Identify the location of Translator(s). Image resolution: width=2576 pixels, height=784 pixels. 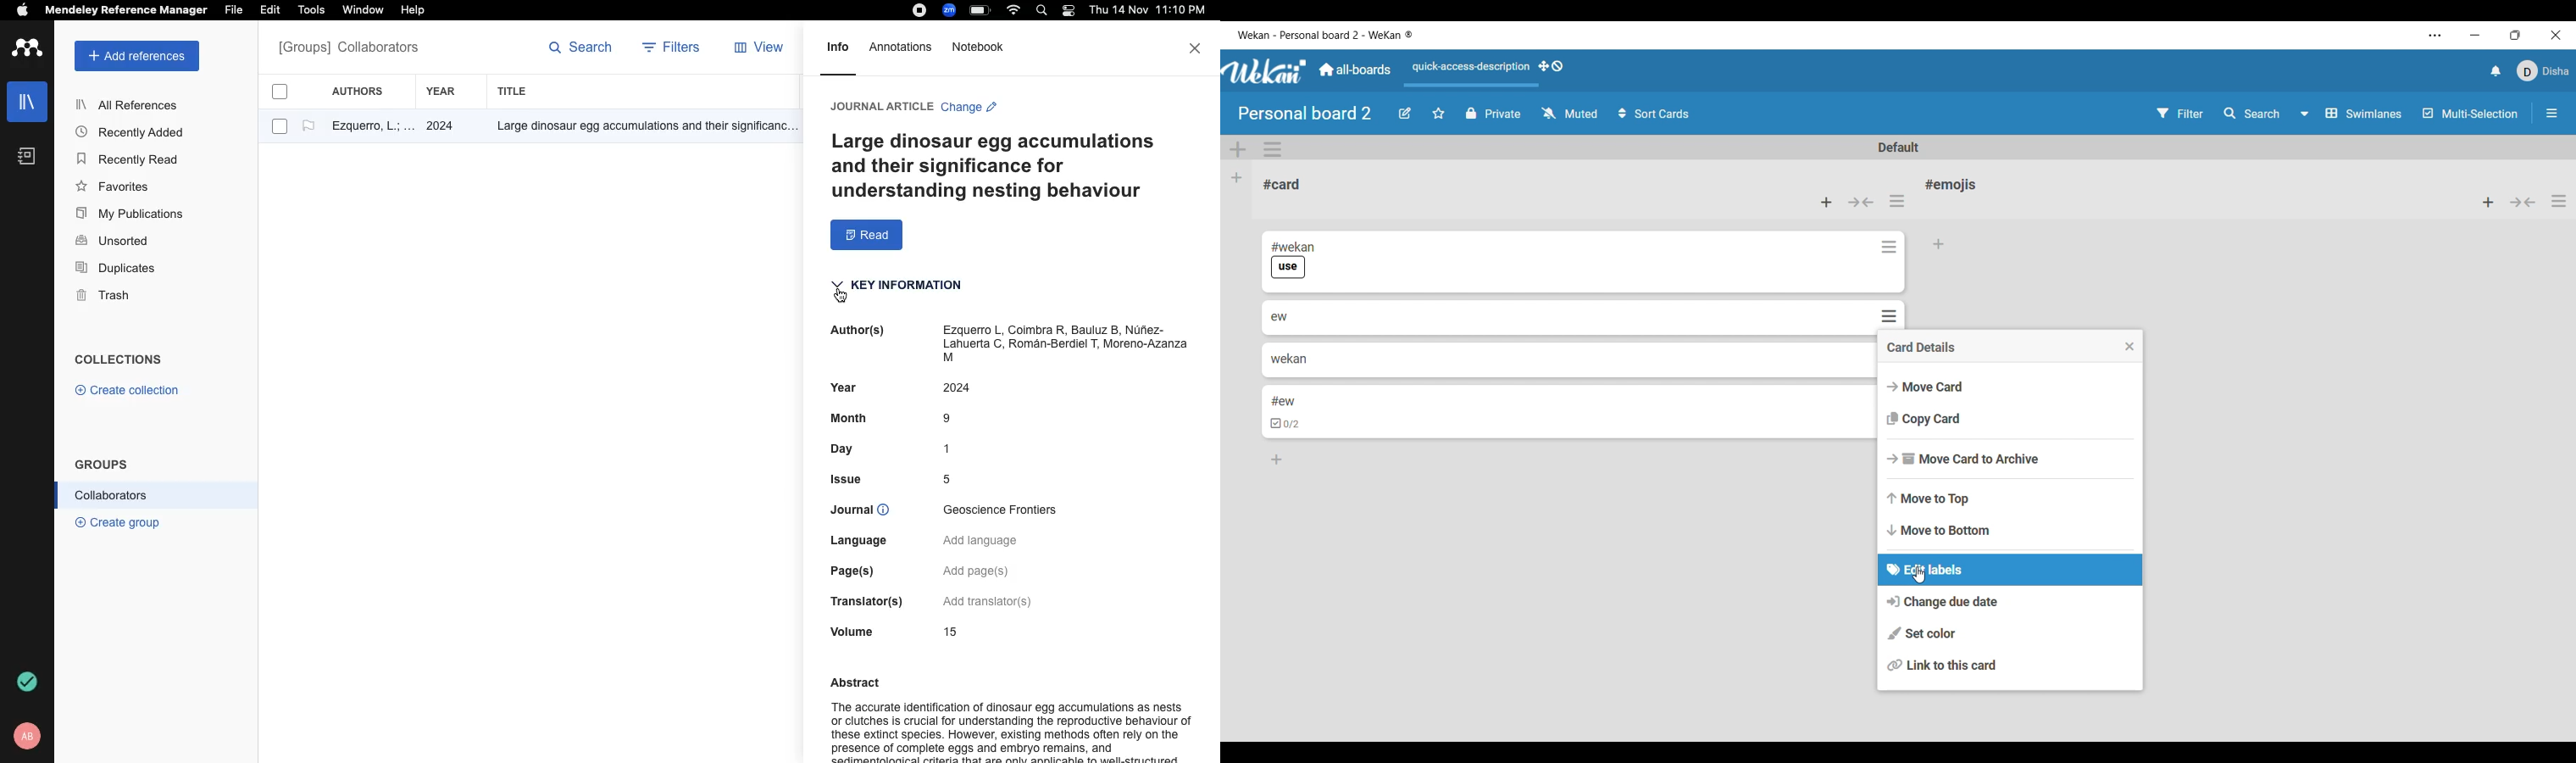
(869, 602).